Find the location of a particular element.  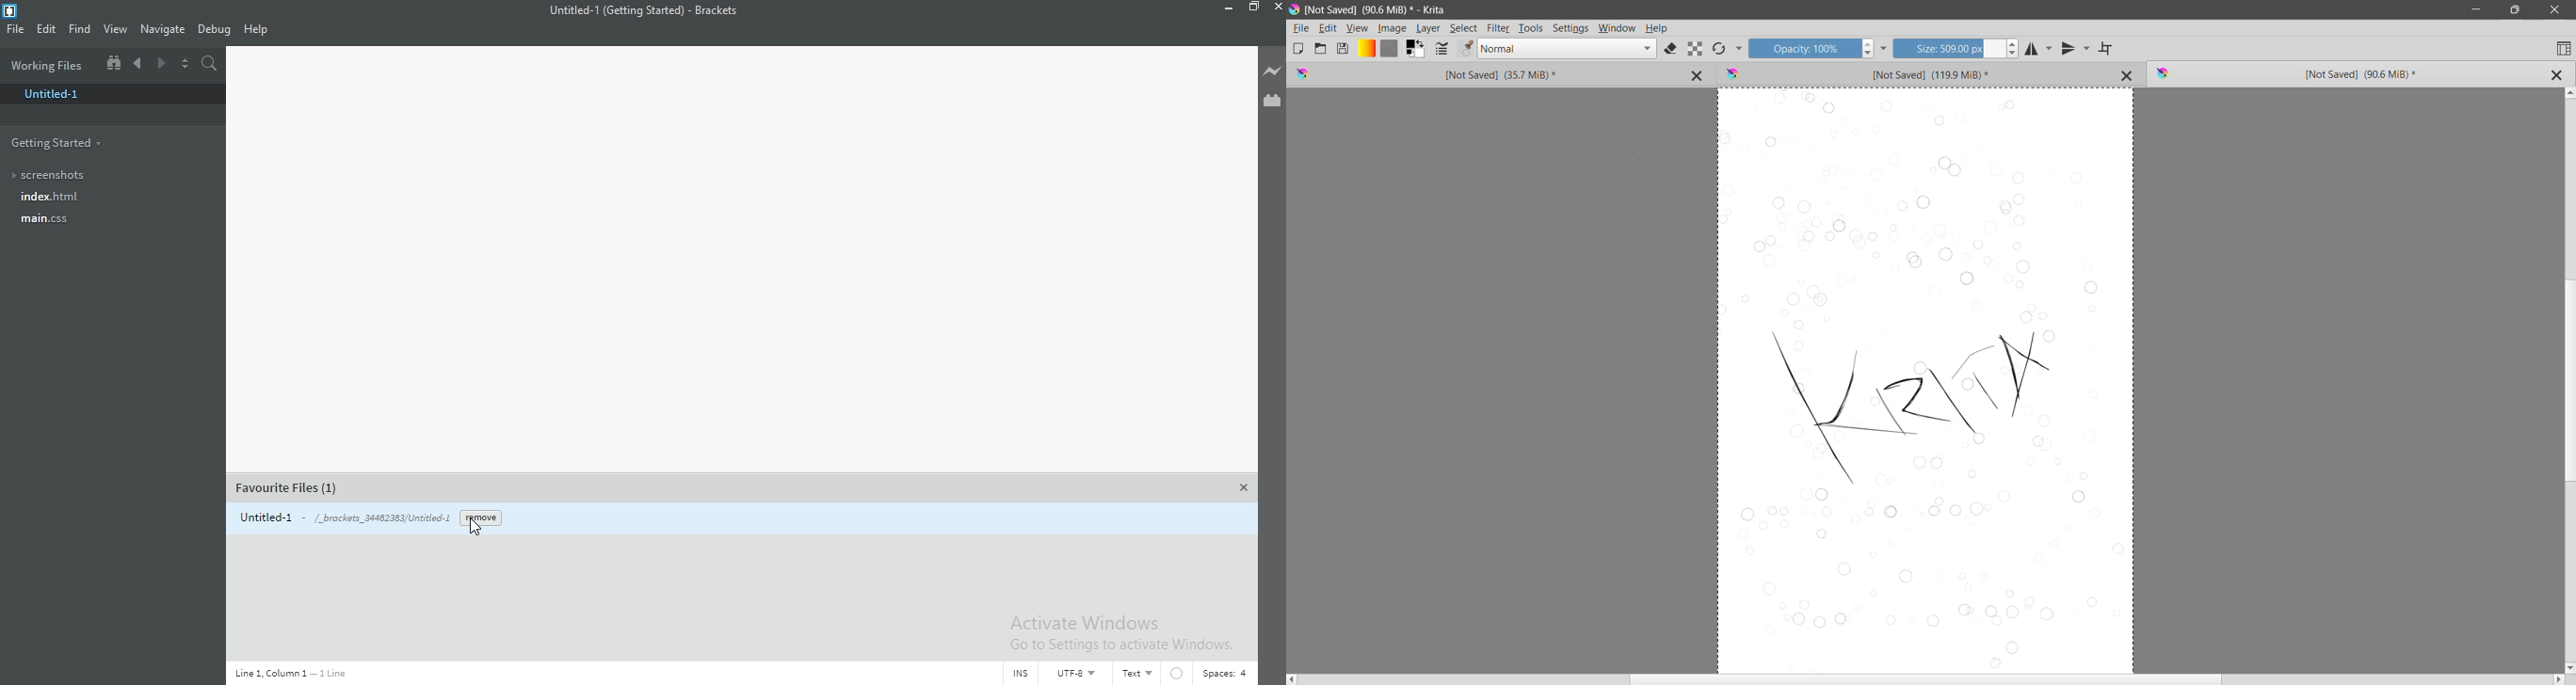

 UTF-8 is located at coordinates (1082, 673).